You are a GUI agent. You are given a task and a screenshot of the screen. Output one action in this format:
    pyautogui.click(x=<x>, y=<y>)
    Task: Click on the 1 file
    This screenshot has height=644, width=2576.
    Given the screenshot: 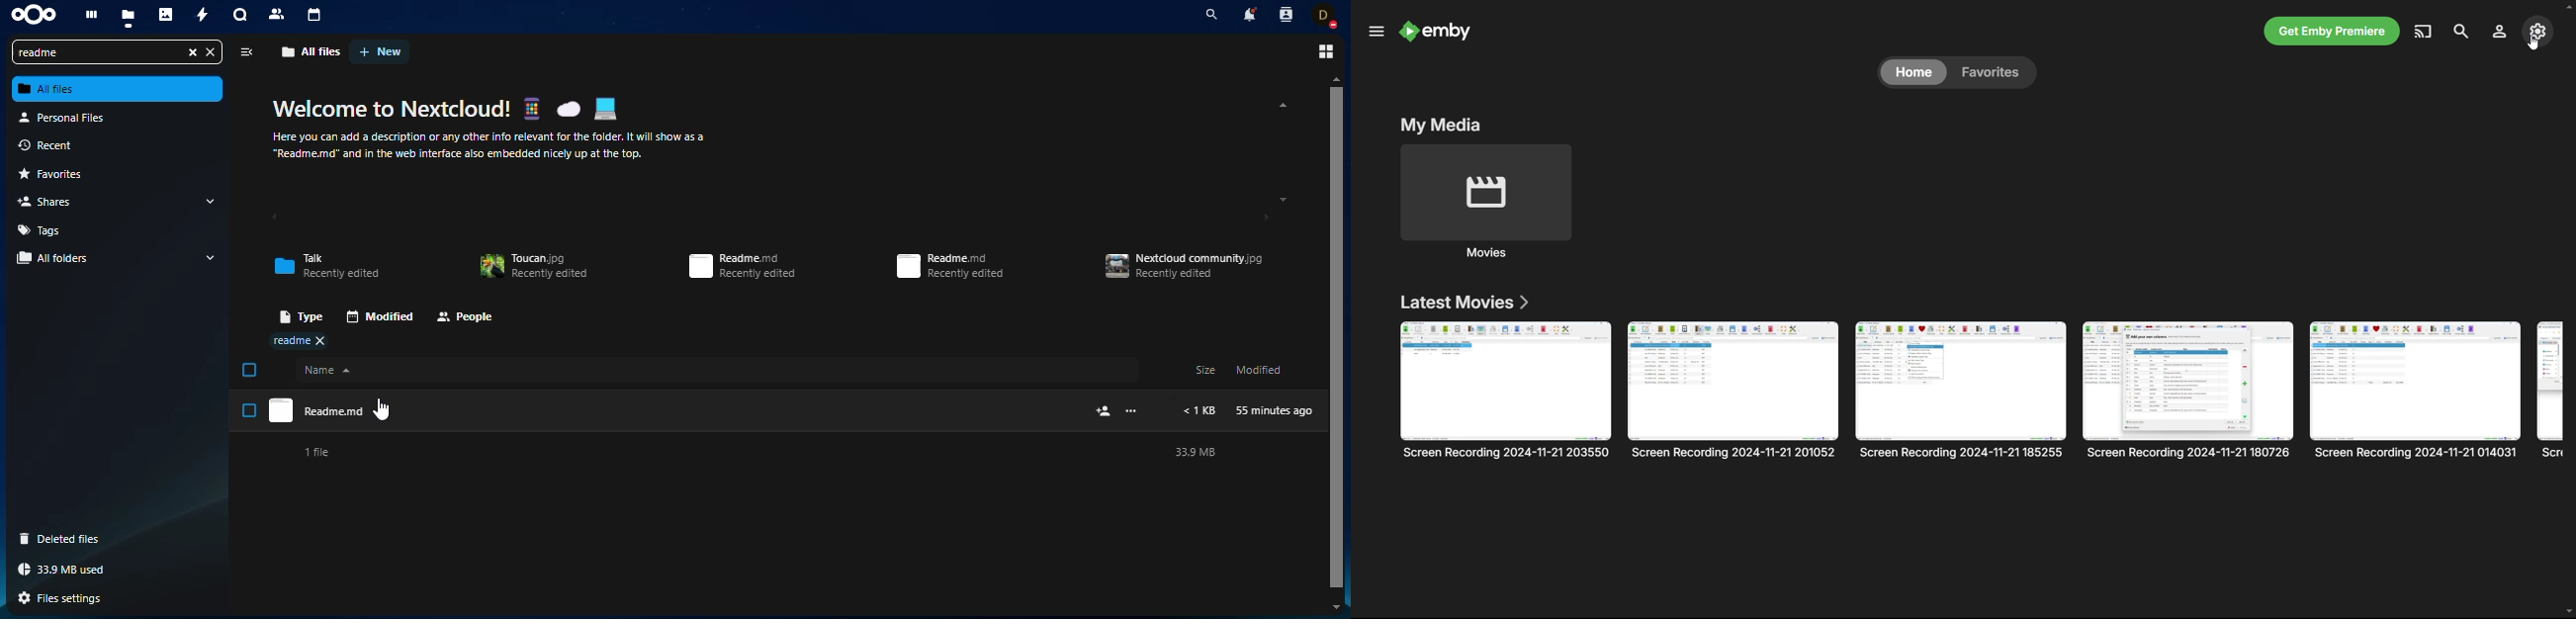 What is the action you would take?
    pyautogui.click(x=315, y=453)
    